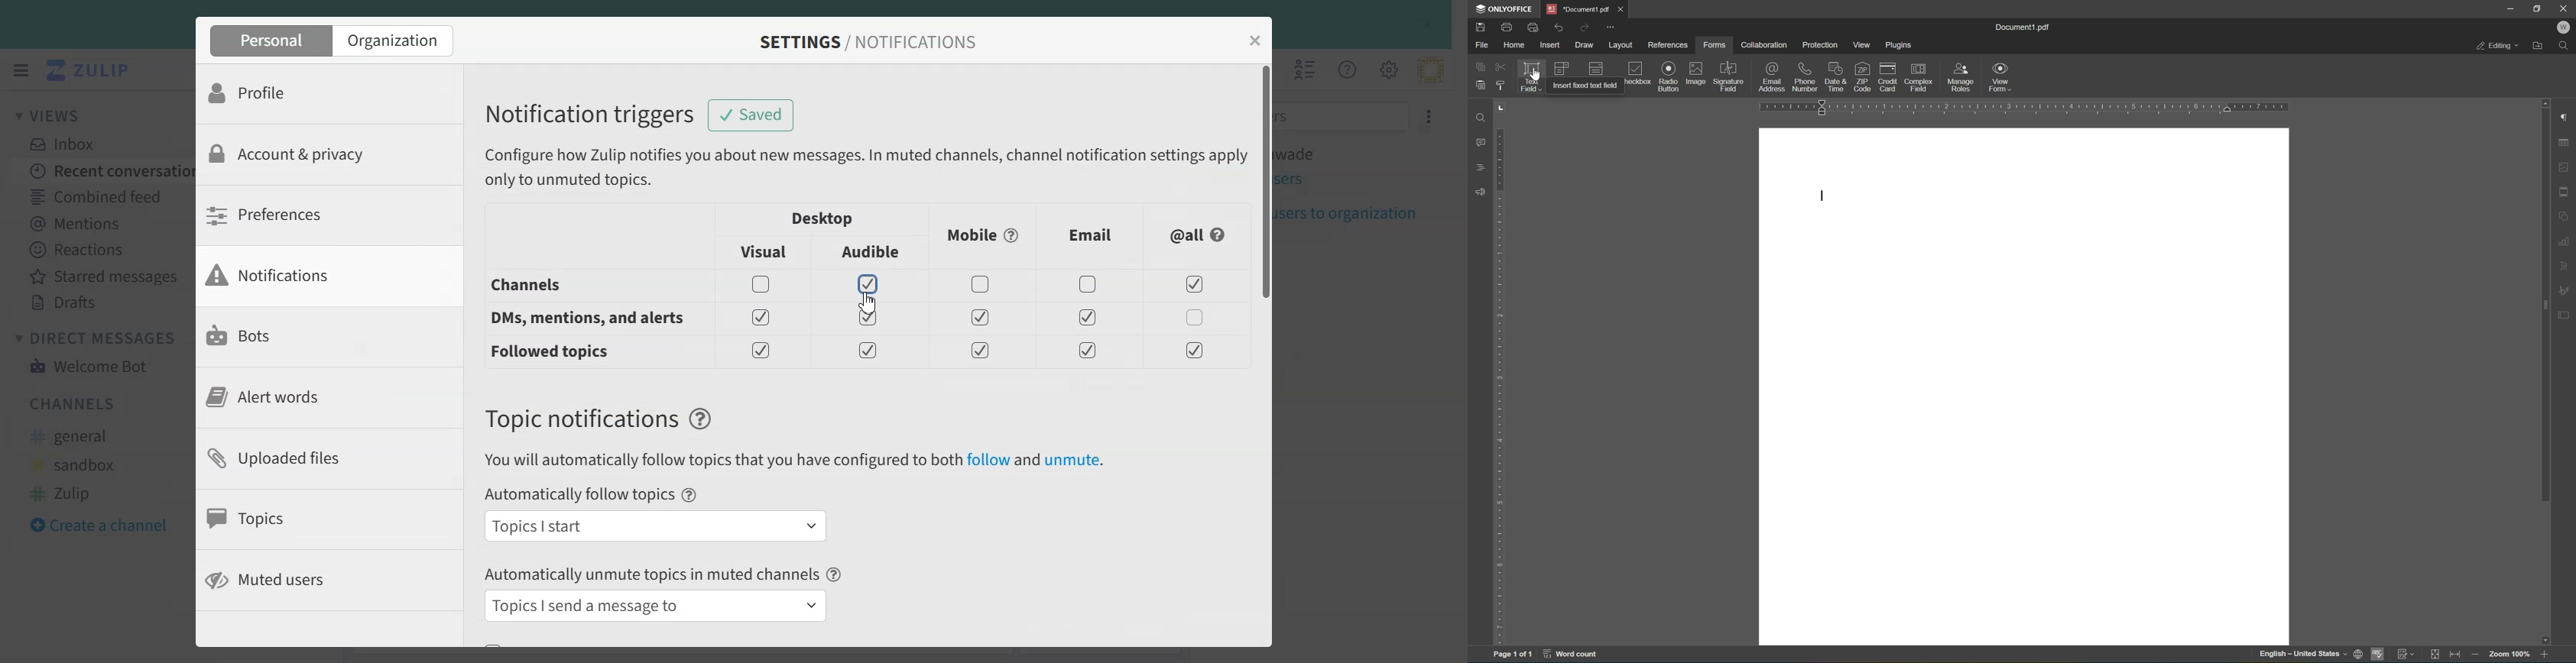 The width and height of the screenshot is (2576, 672). What do you see at coordinates (100, 196) in the screenshot?
I see `Combined Feed` at bounding box center [100, 196].